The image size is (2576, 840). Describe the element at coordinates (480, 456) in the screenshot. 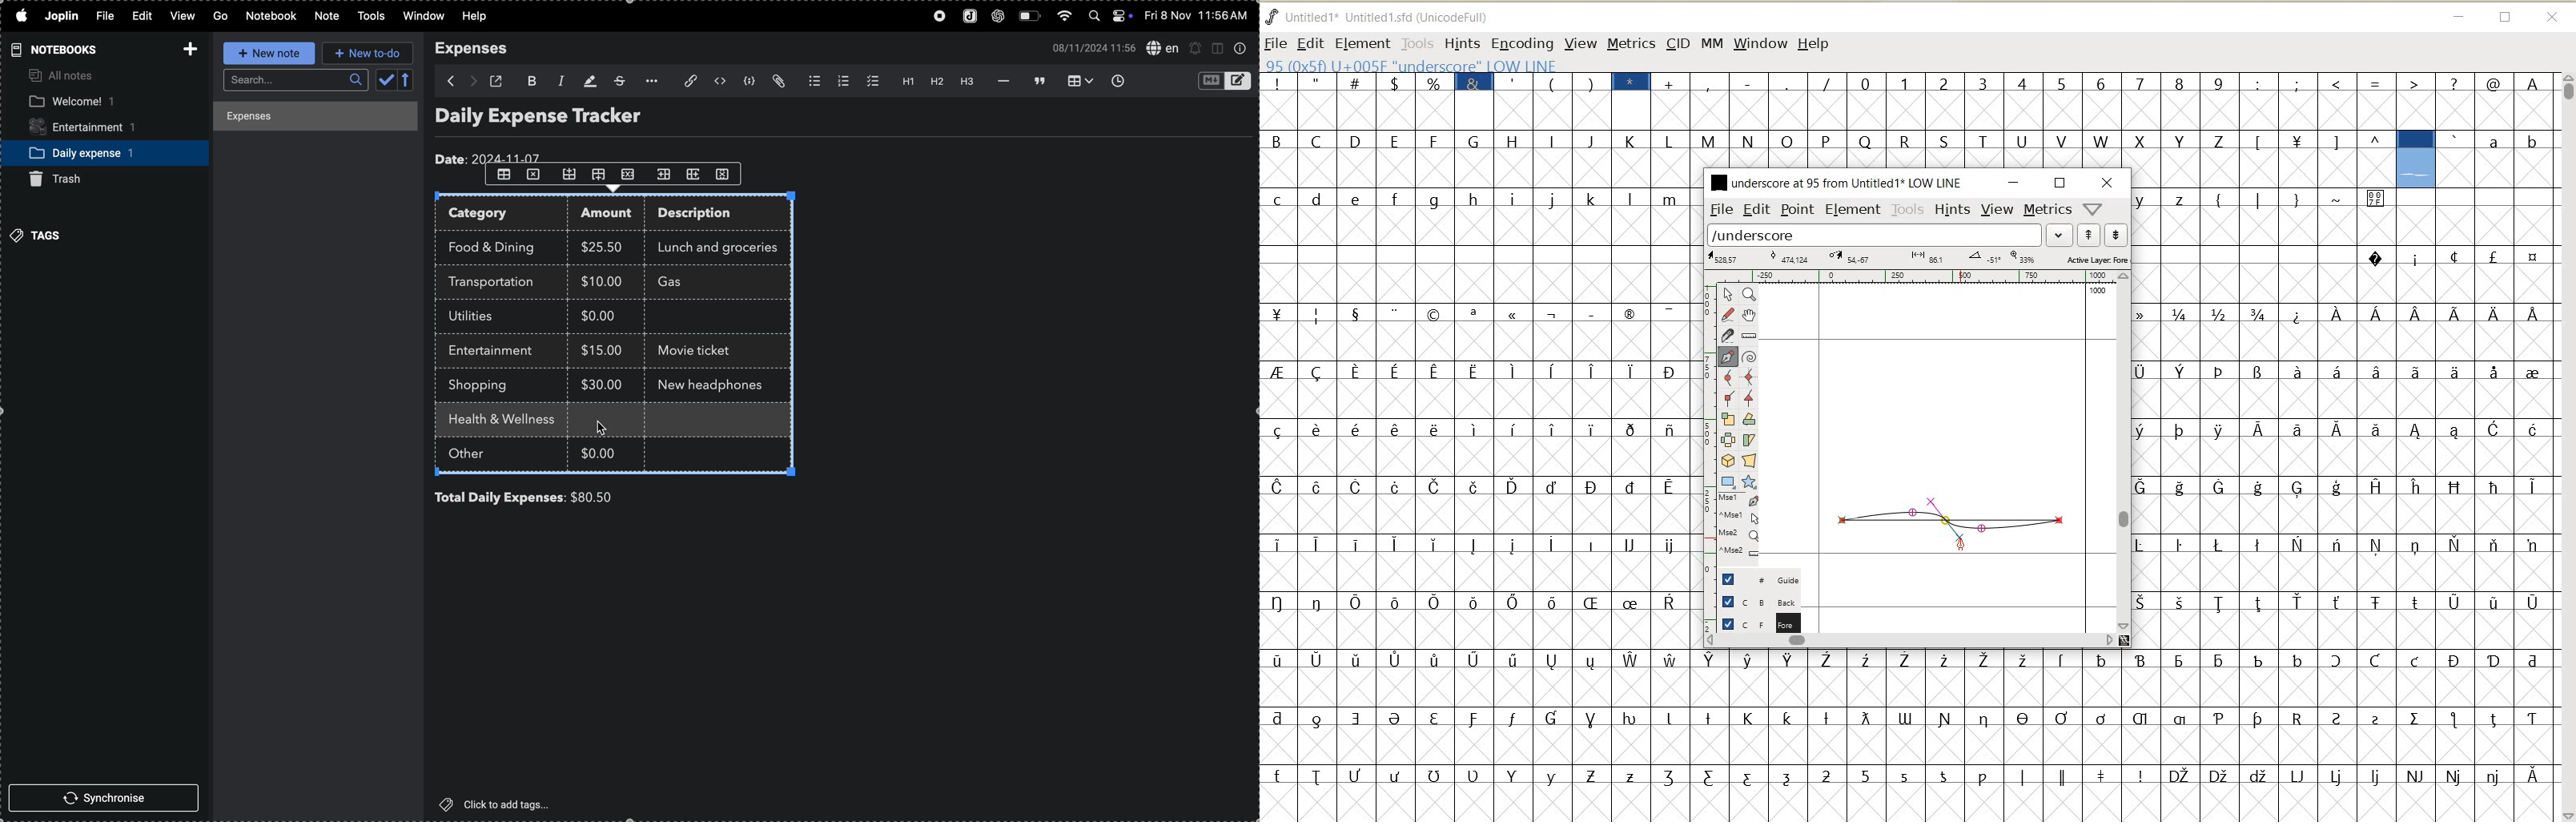

I see `other` at that location.